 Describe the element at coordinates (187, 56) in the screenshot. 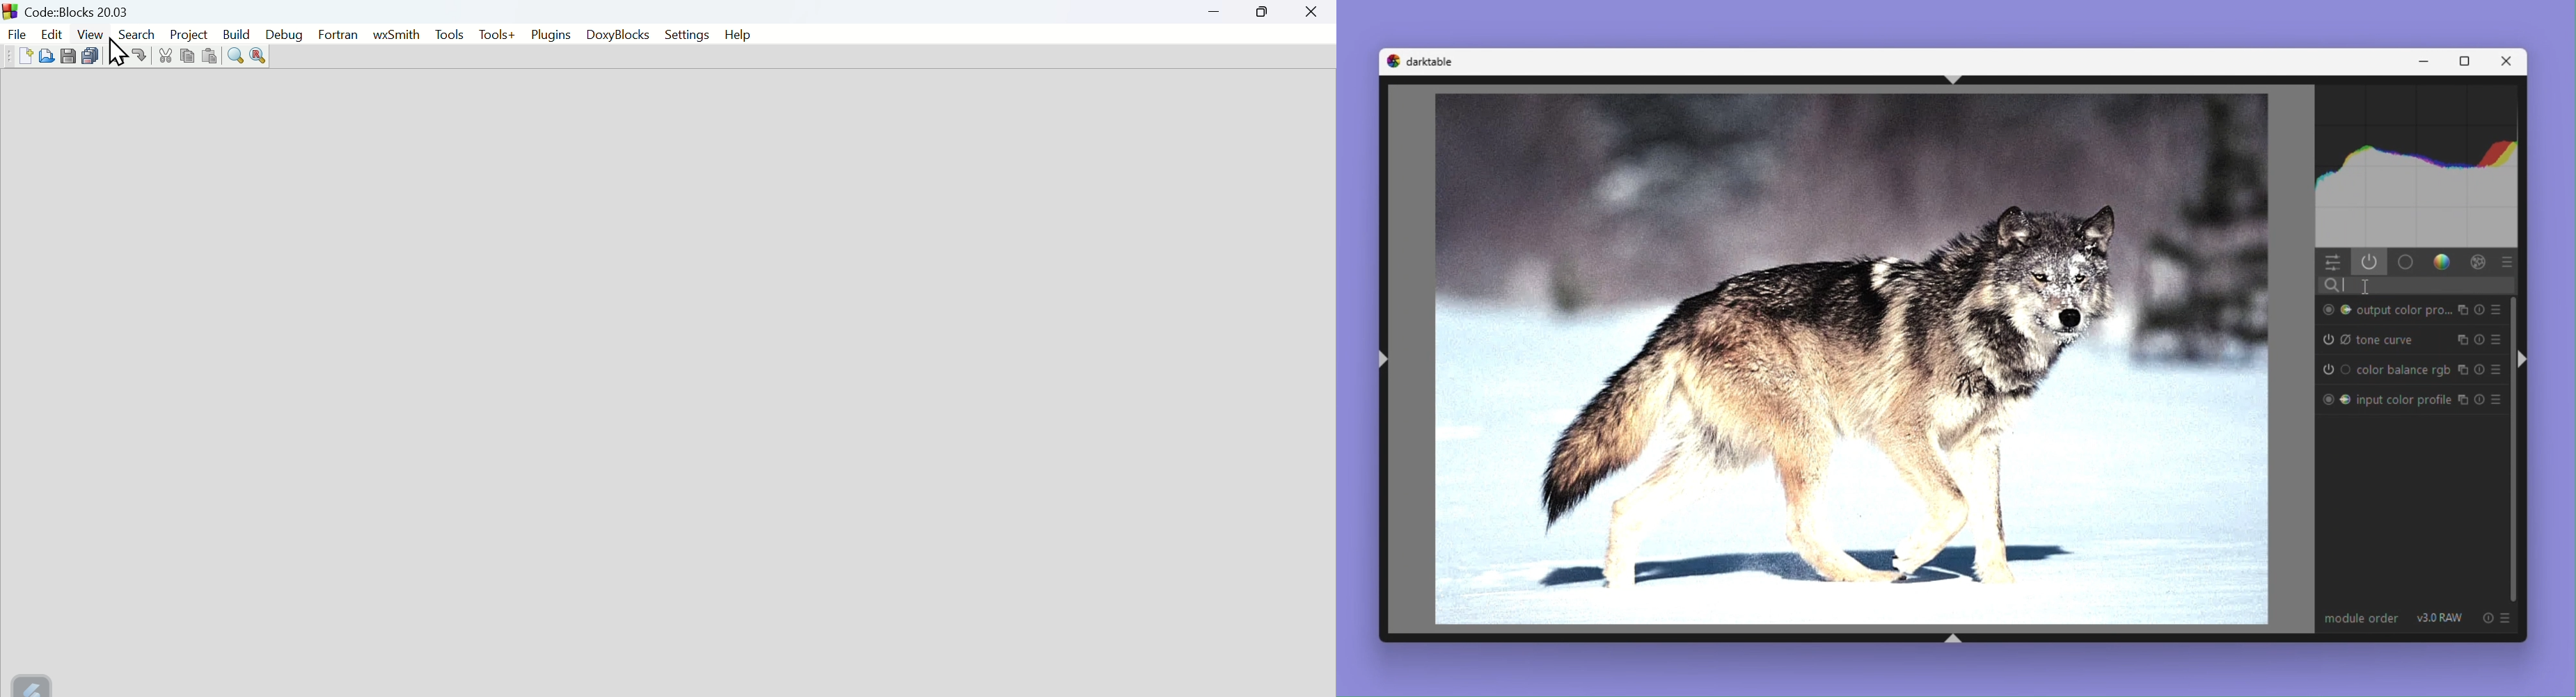

I see `copy` at that location.